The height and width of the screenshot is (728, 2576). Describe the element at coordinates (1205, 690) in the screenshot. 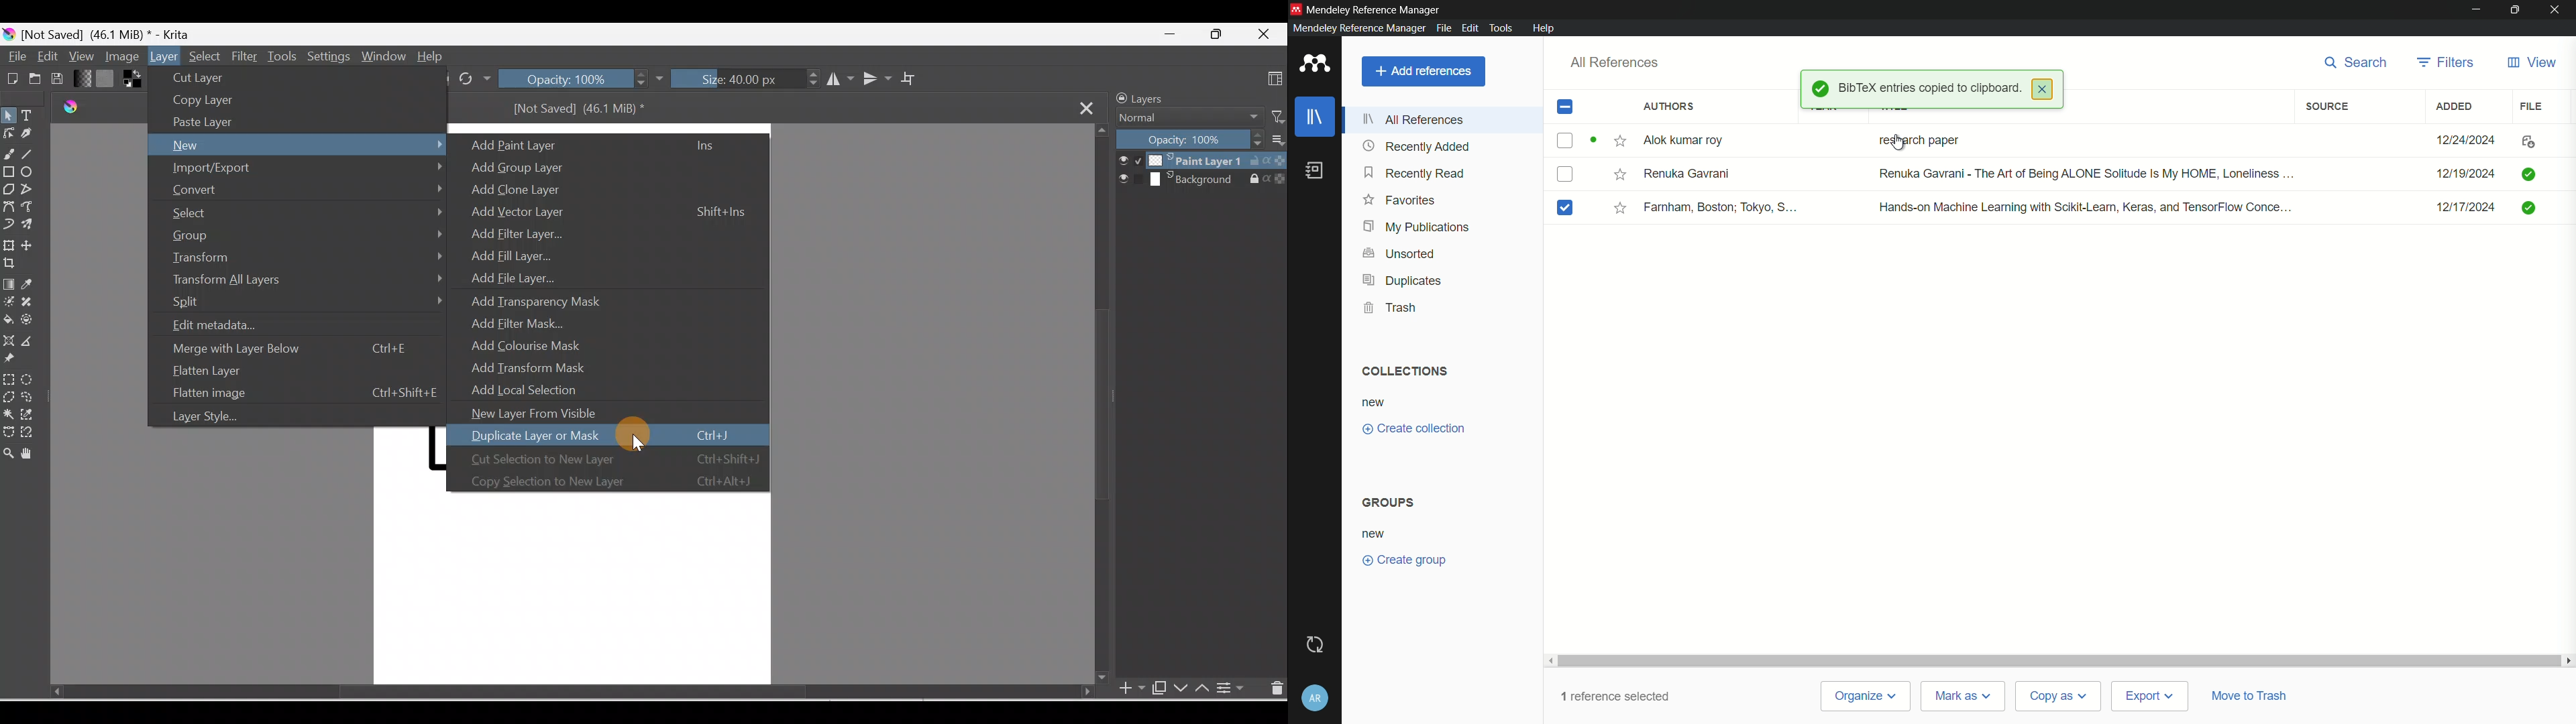

I see `Move layer/mask up` at that location.